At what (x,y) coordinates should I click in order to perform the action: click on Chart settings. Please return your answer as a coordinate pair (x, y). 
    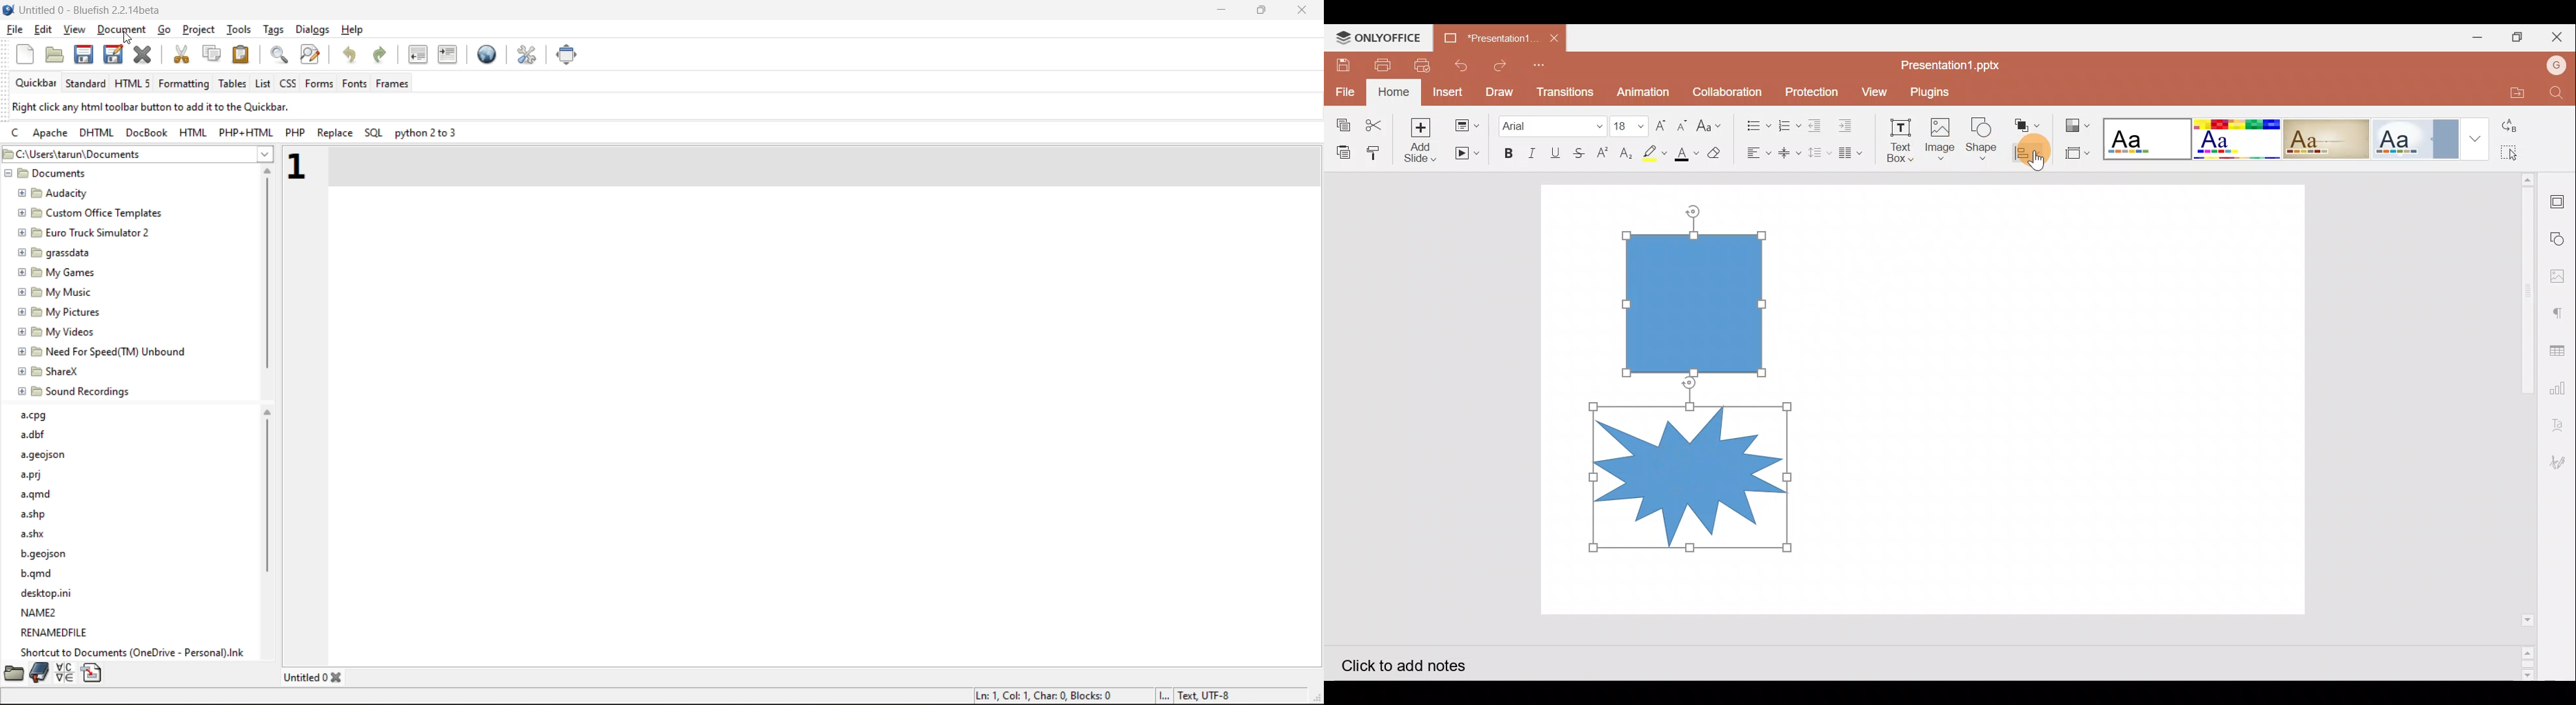
    Looking at the image, I should click on (2564, 391).